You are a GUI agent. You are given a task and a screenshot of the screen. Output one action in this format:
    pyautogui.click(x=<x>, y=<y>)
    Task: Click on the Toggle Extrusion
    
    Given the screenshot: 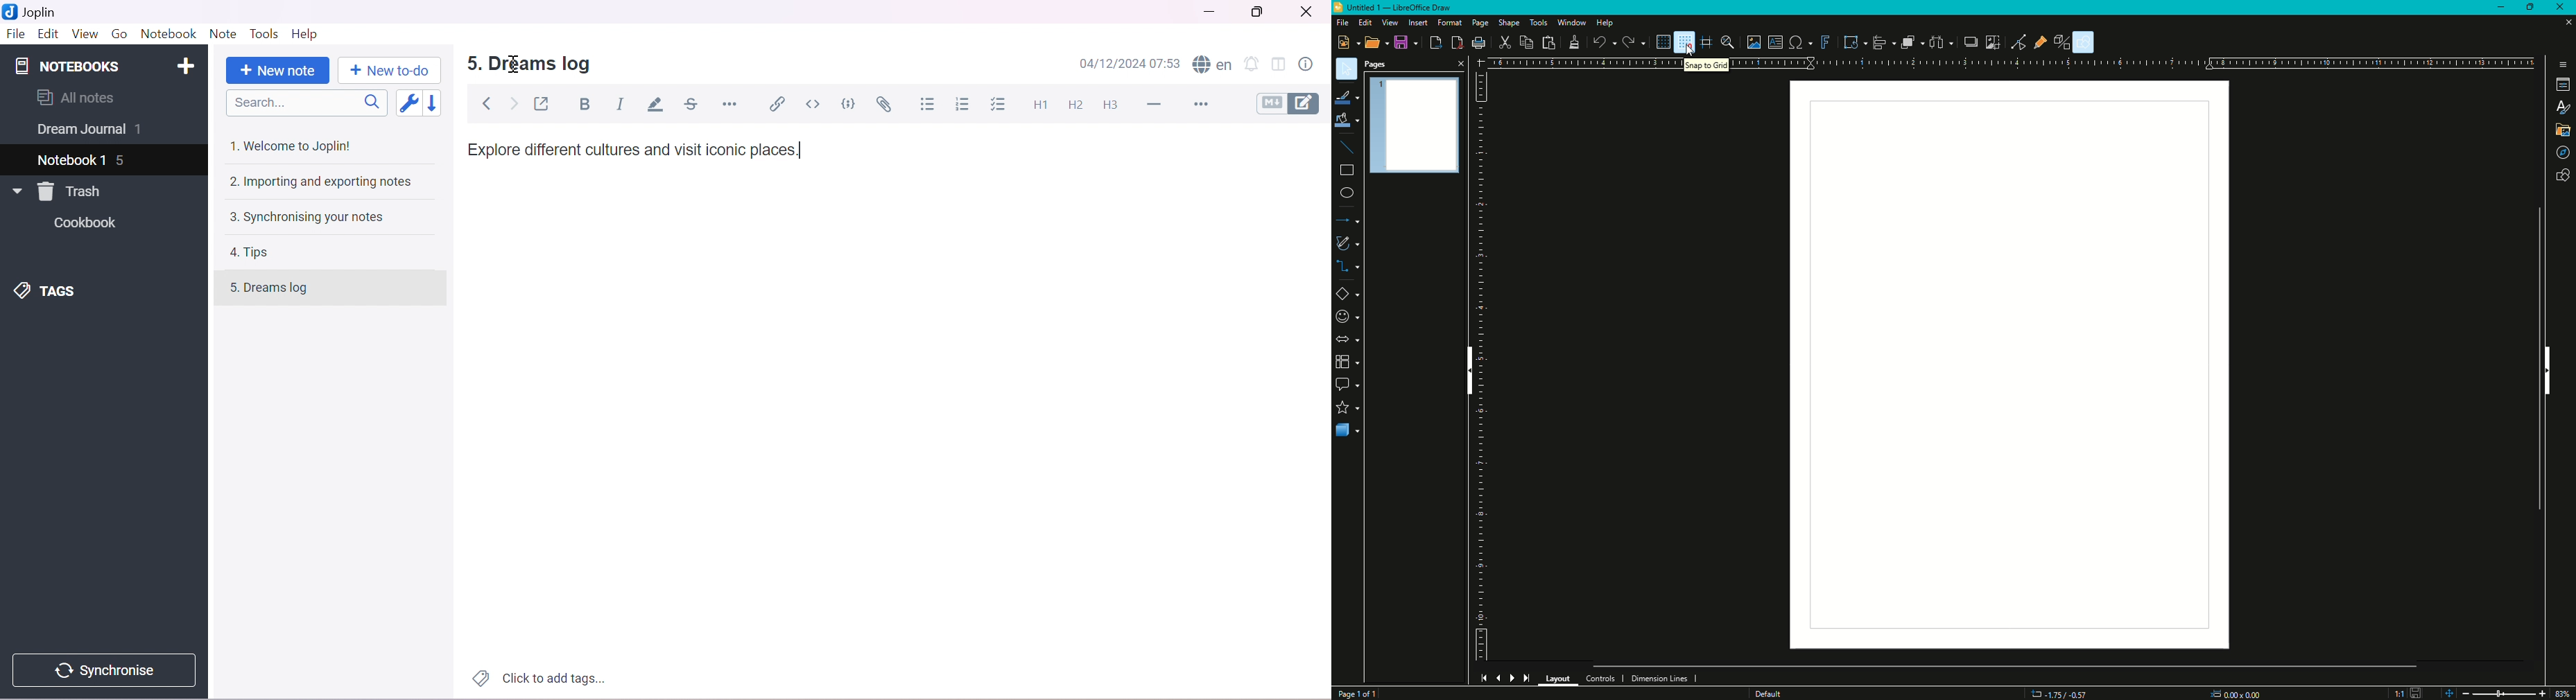 What is the action you would take?
    pyautogui.click(x=2060, y=41)
    